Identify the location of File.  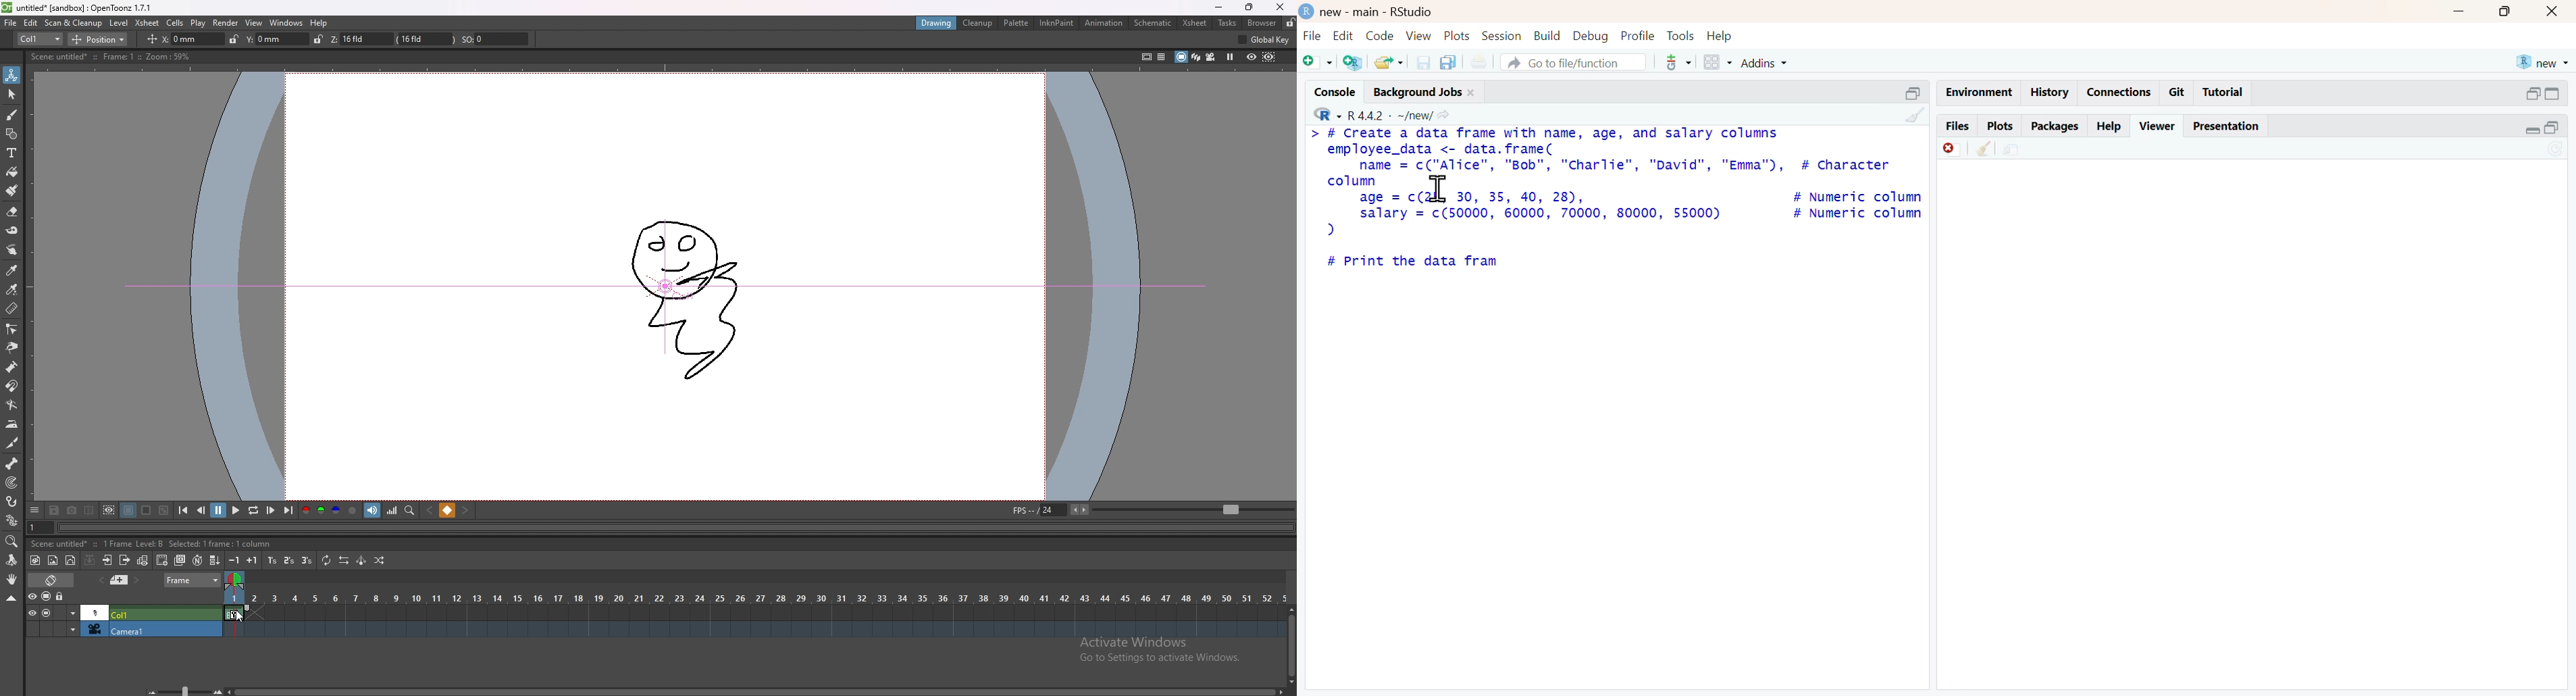
(1310, 35).